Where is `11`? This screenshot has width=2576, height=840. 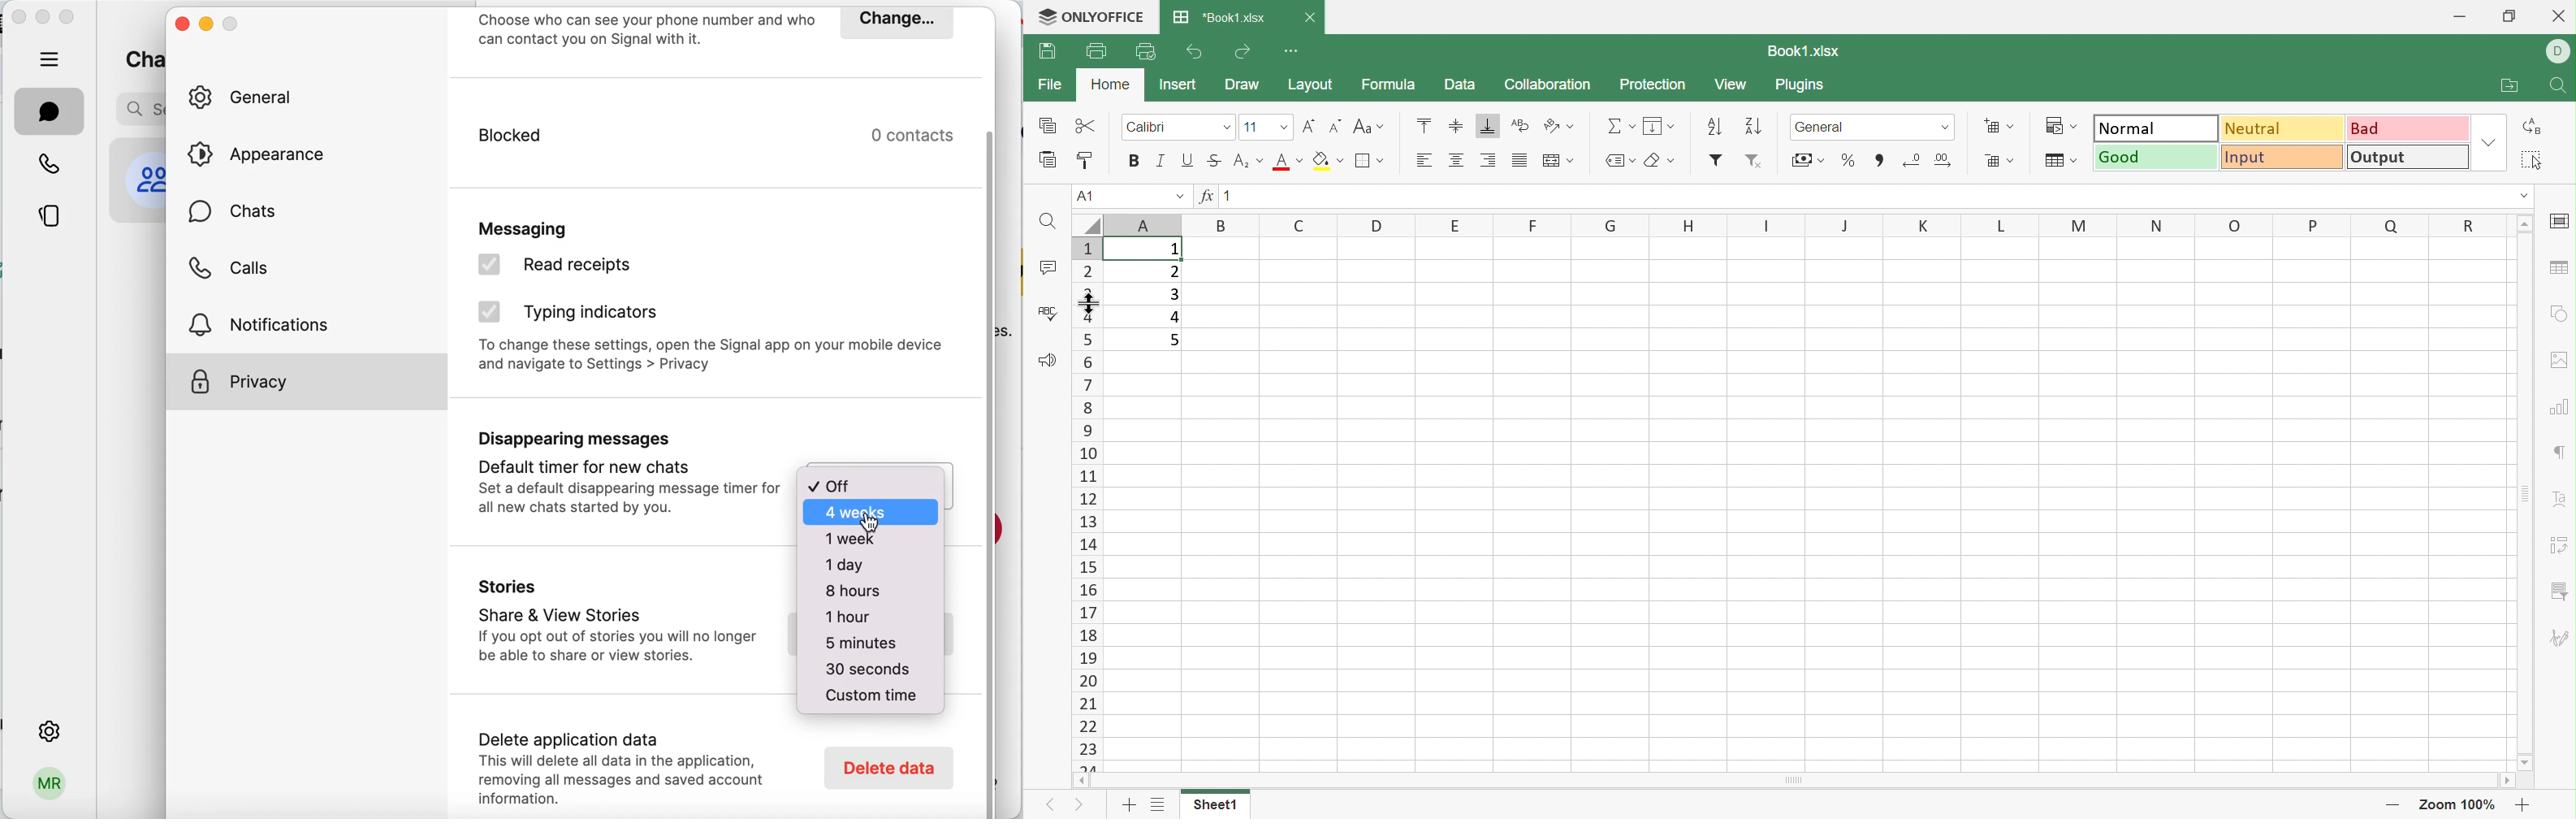
11 is located at coordinates (1251, 127).